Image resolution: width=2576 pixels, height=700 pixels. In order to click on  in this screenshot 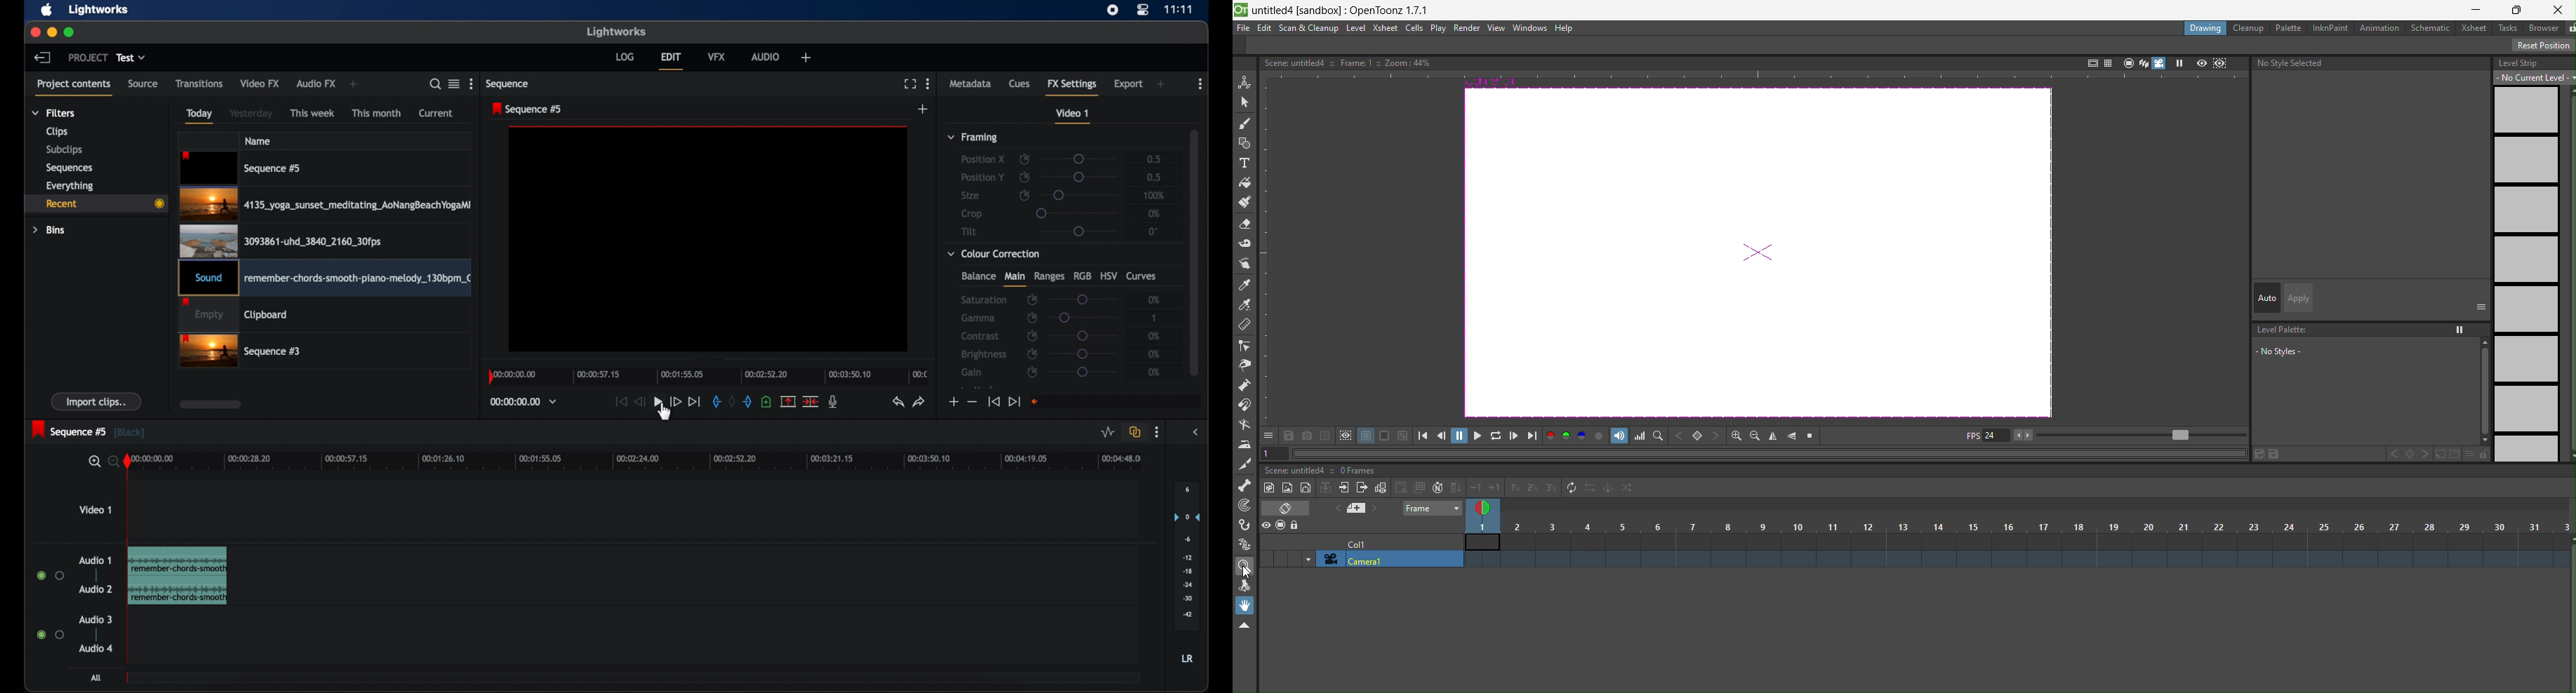, I will do `click(1640, 436)`.